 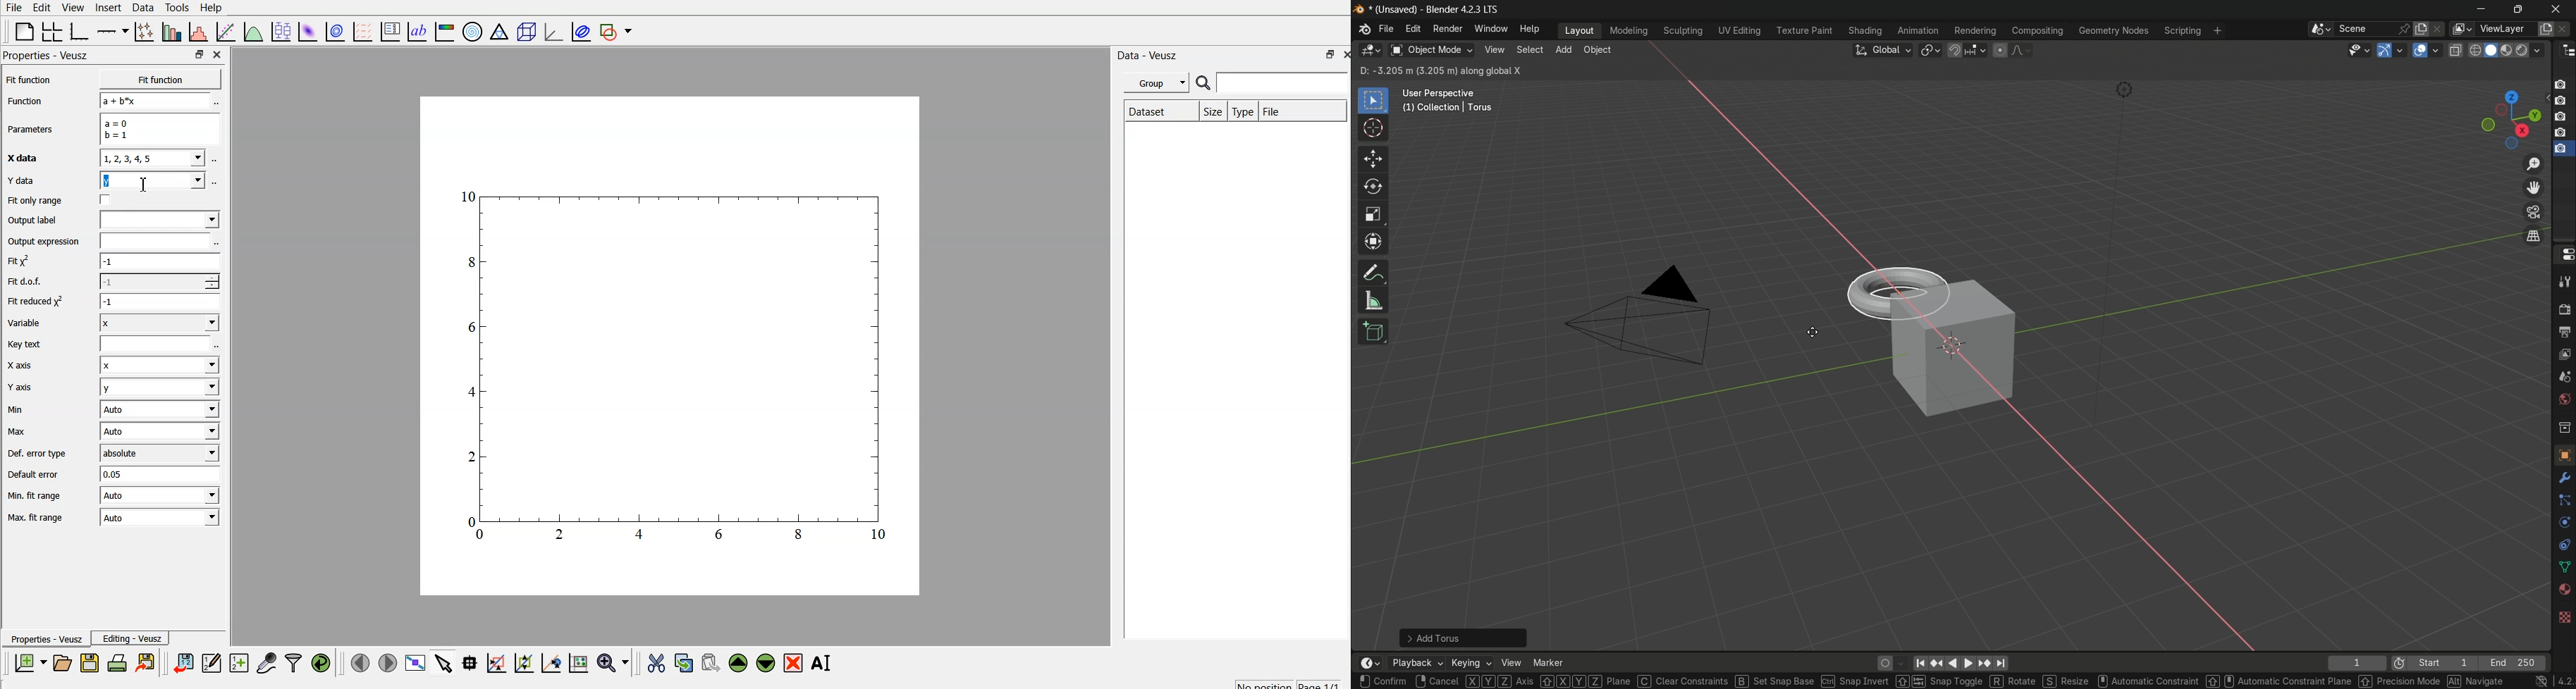 I want to click on layer 2, so click(x=2560, y=100).